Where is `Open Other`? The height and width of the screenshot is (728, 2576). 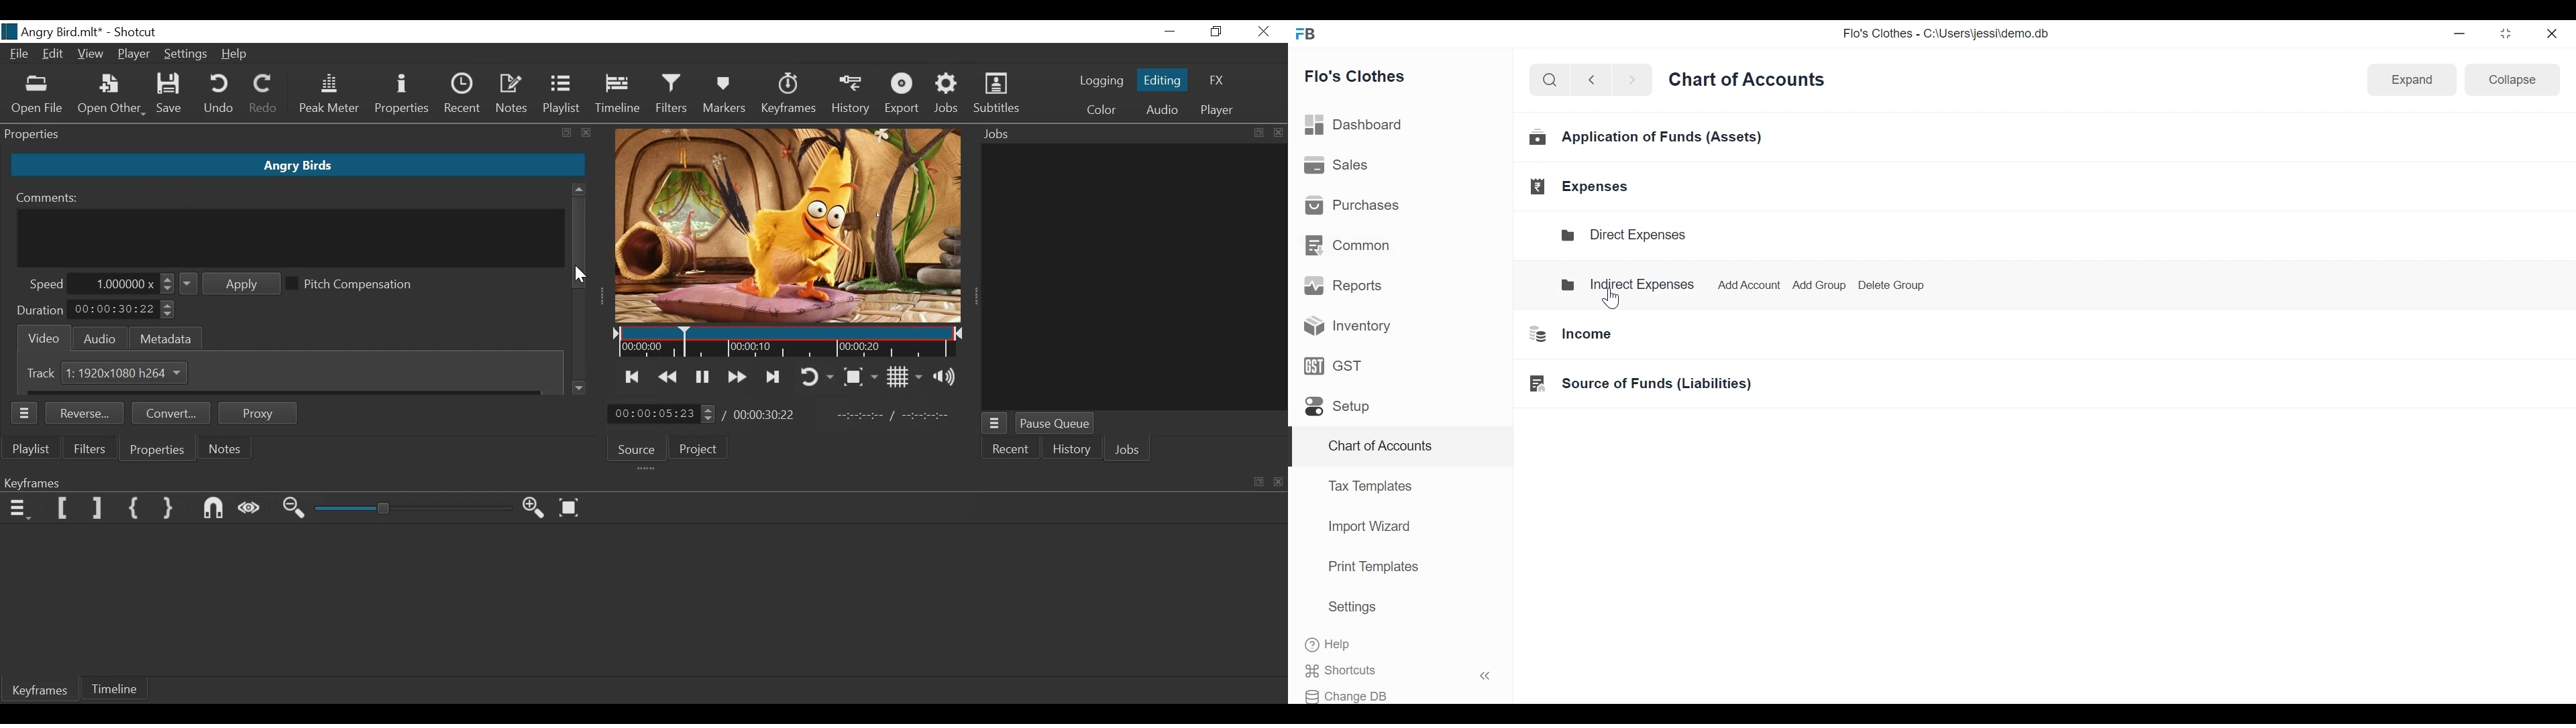
Open Other is located at coordinates (111, 95).